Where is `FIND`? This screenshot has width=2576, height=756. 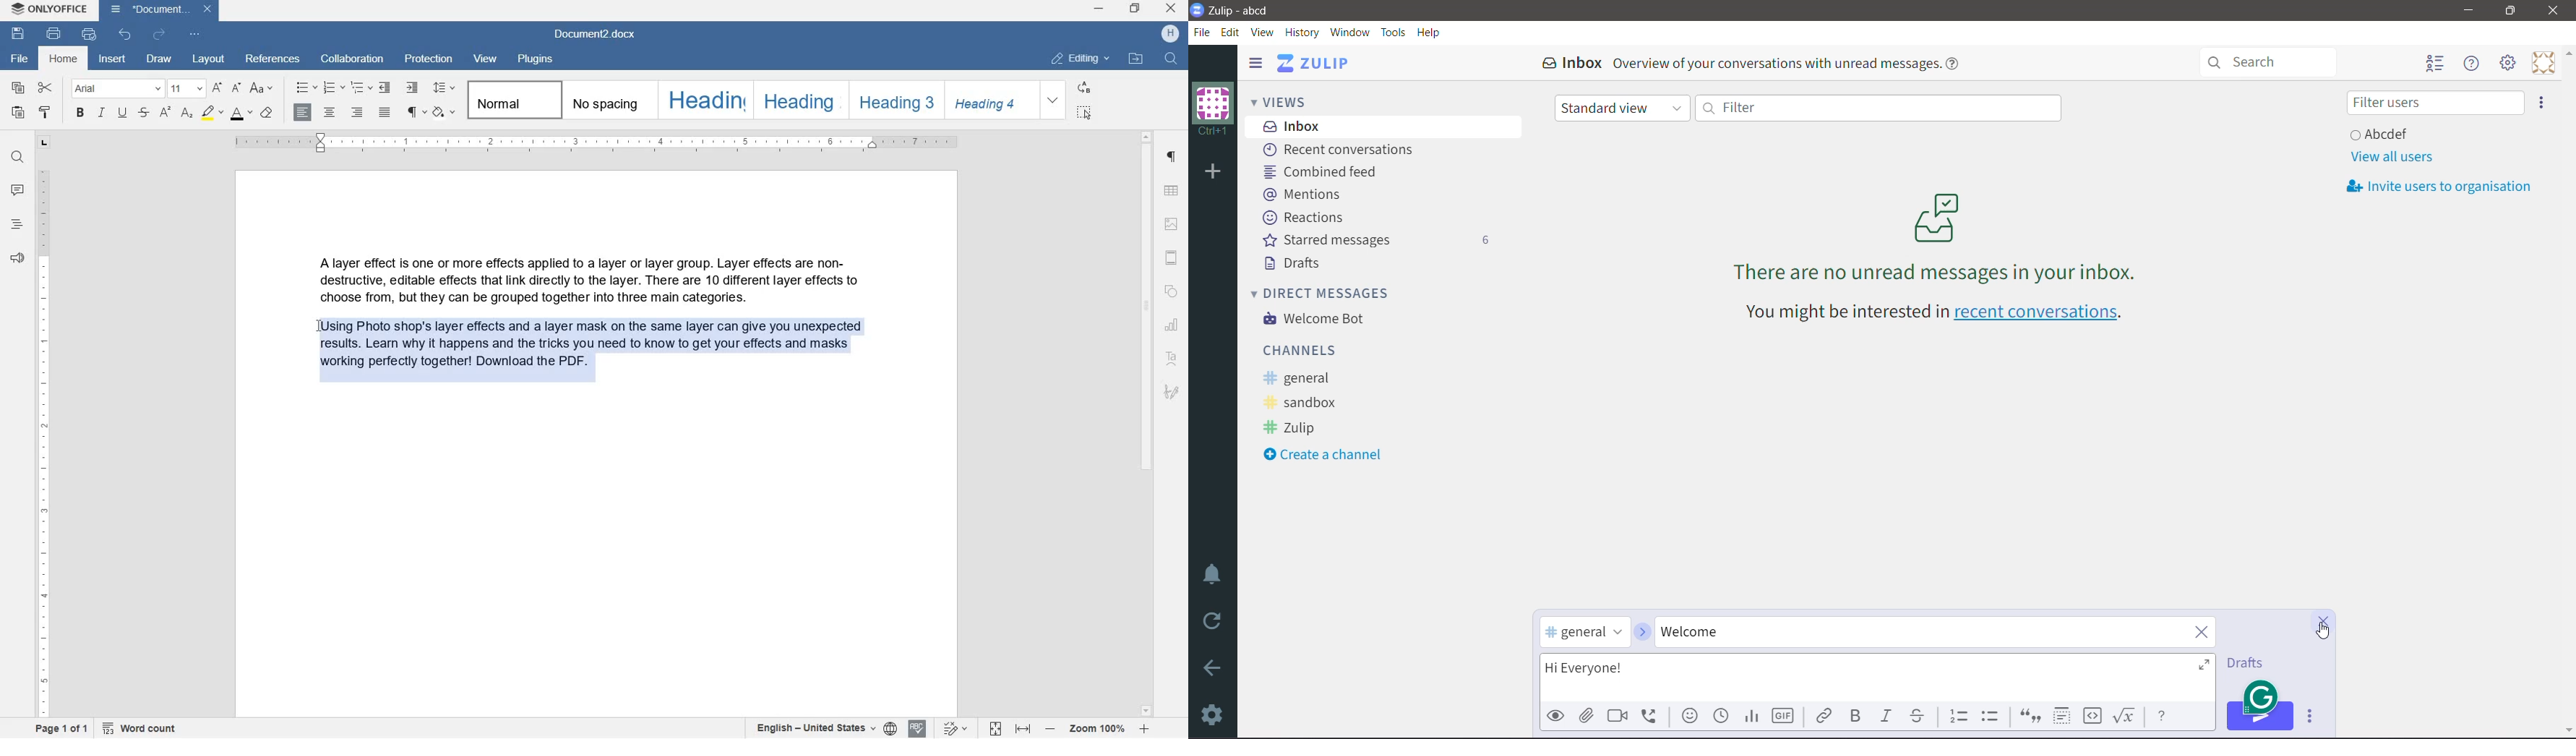 FIND is located at coordinates (1172, 59).